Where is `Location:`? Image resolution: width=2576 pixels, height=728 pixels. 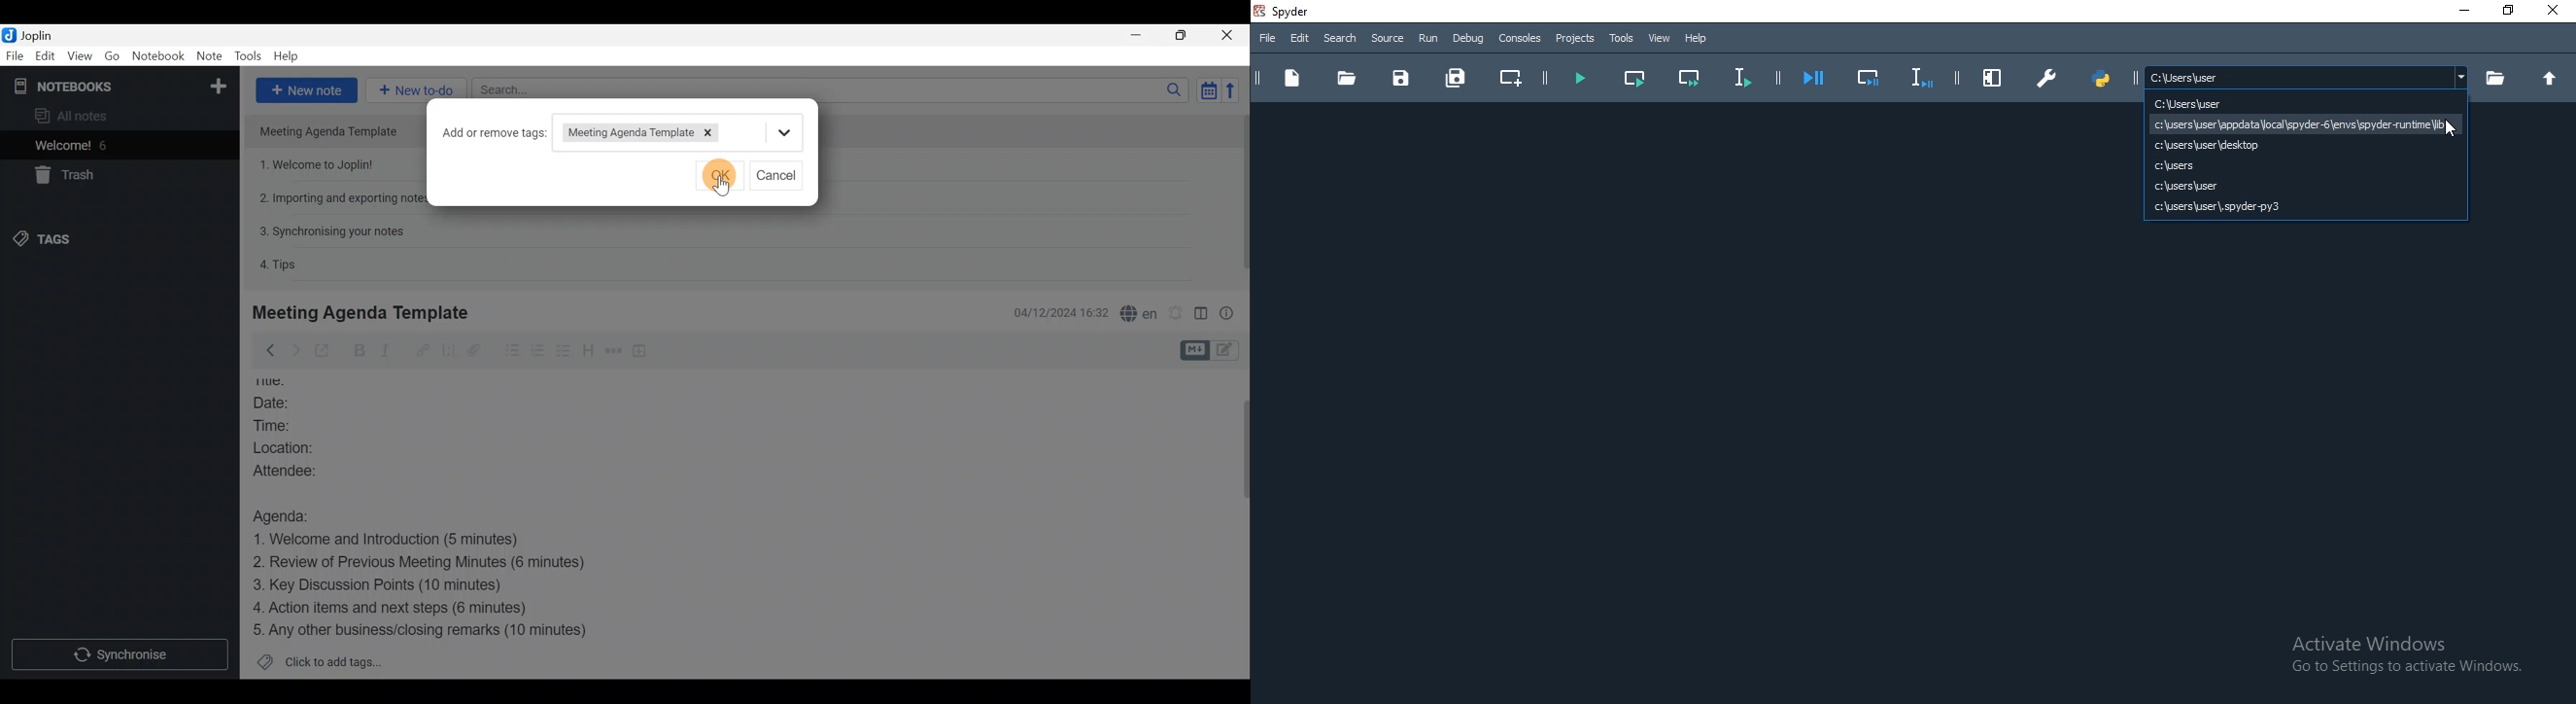
Location: is located at coordinates (299, 448).